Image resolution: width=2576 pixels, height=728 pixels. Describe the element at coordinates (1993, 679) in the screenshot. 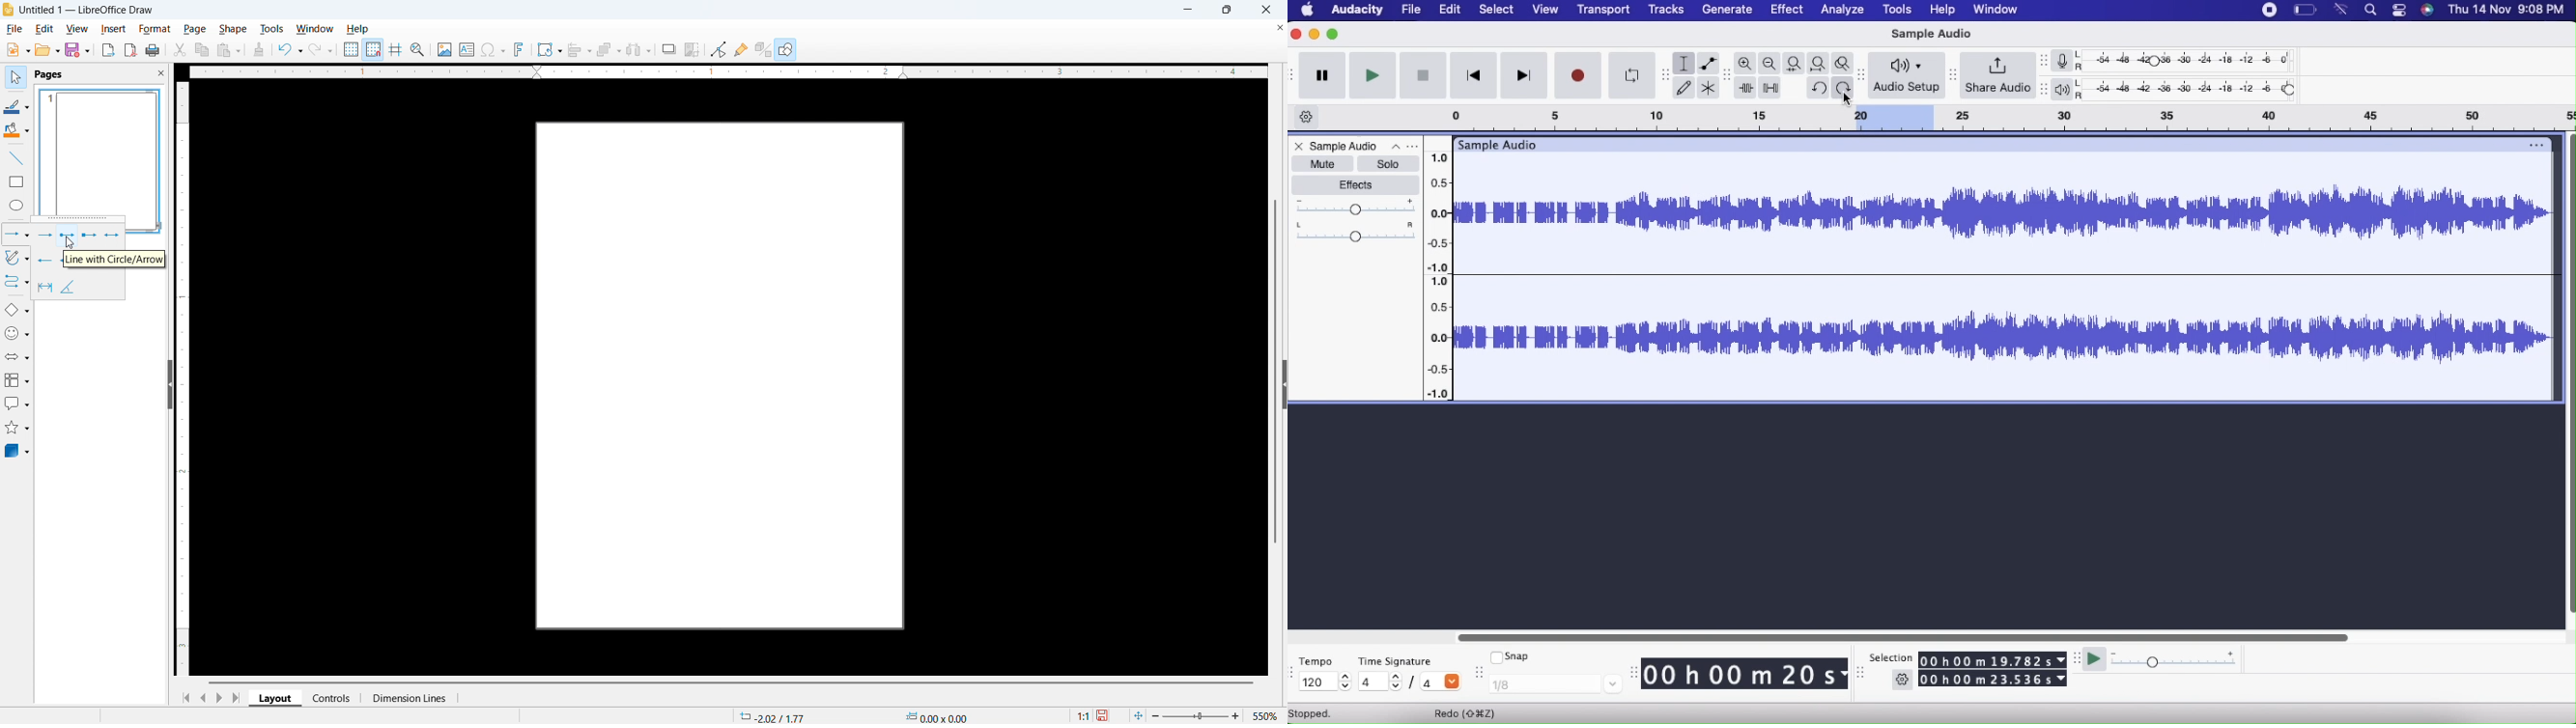

I see `00 h 00 m 23.536s` at that location.